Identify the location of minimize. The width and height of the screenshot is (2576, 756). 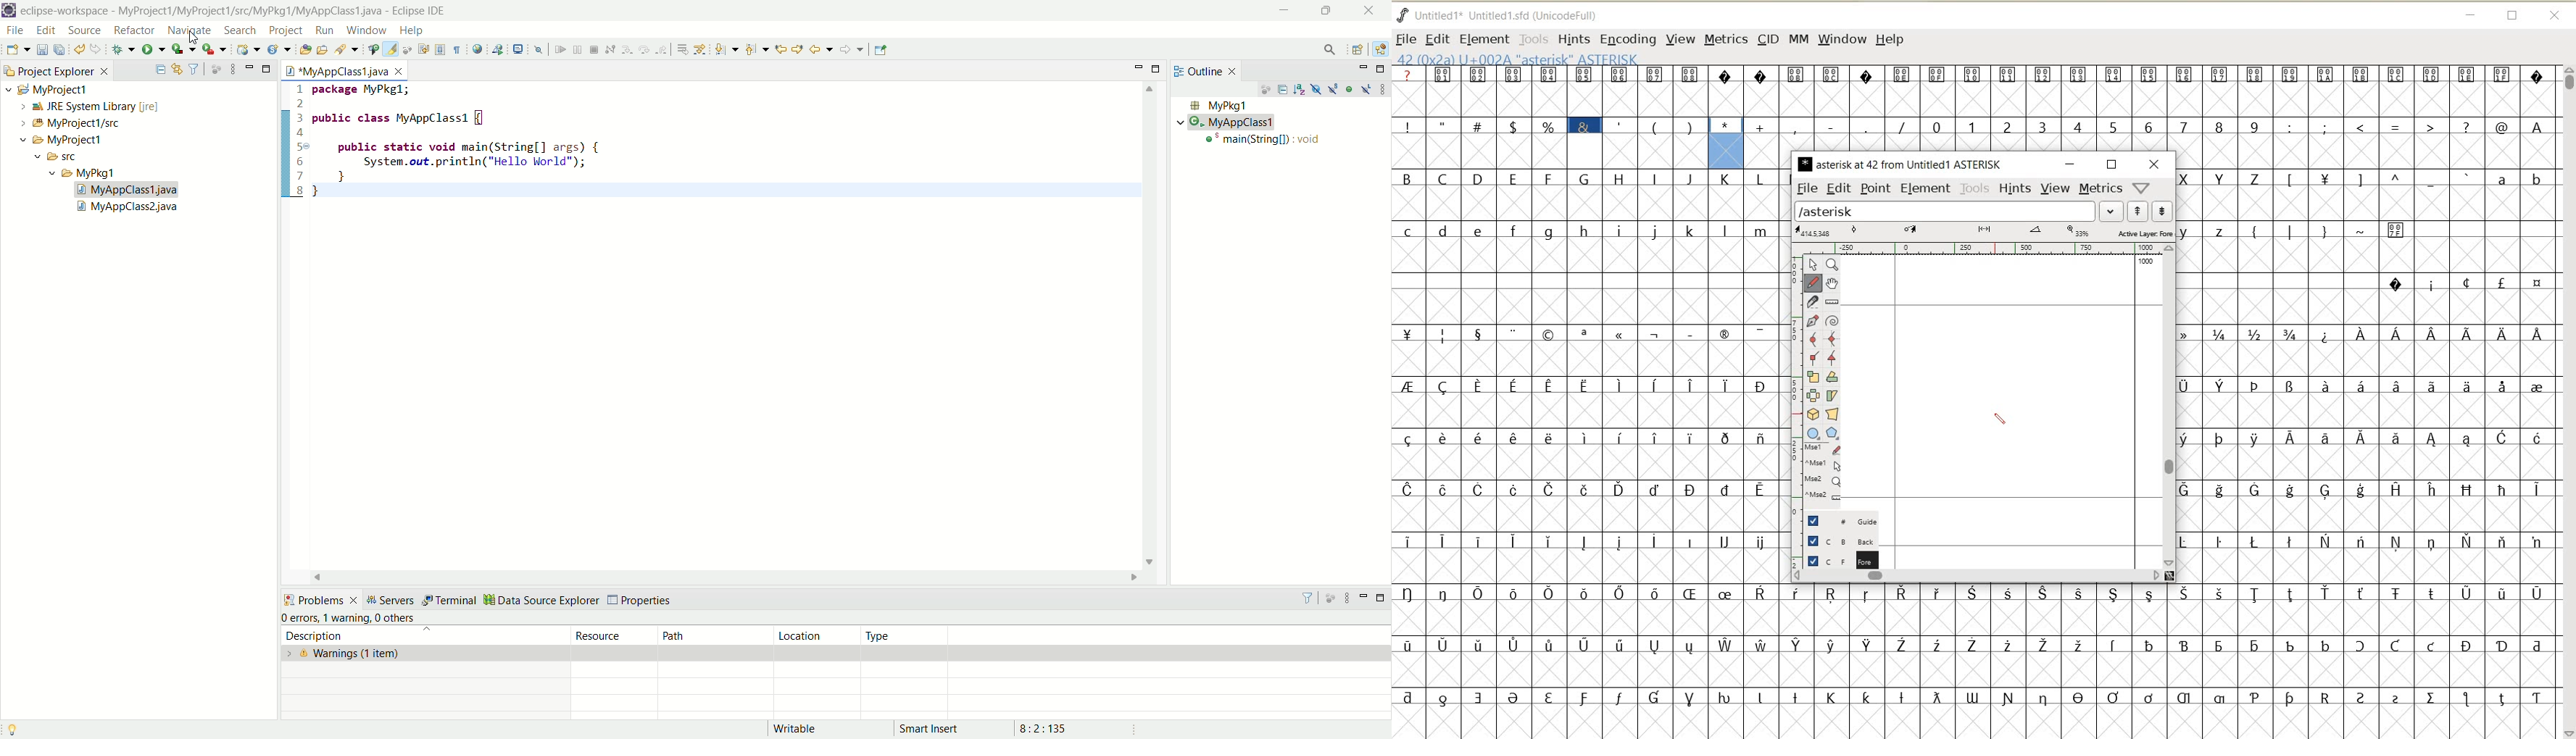
(249, 66).